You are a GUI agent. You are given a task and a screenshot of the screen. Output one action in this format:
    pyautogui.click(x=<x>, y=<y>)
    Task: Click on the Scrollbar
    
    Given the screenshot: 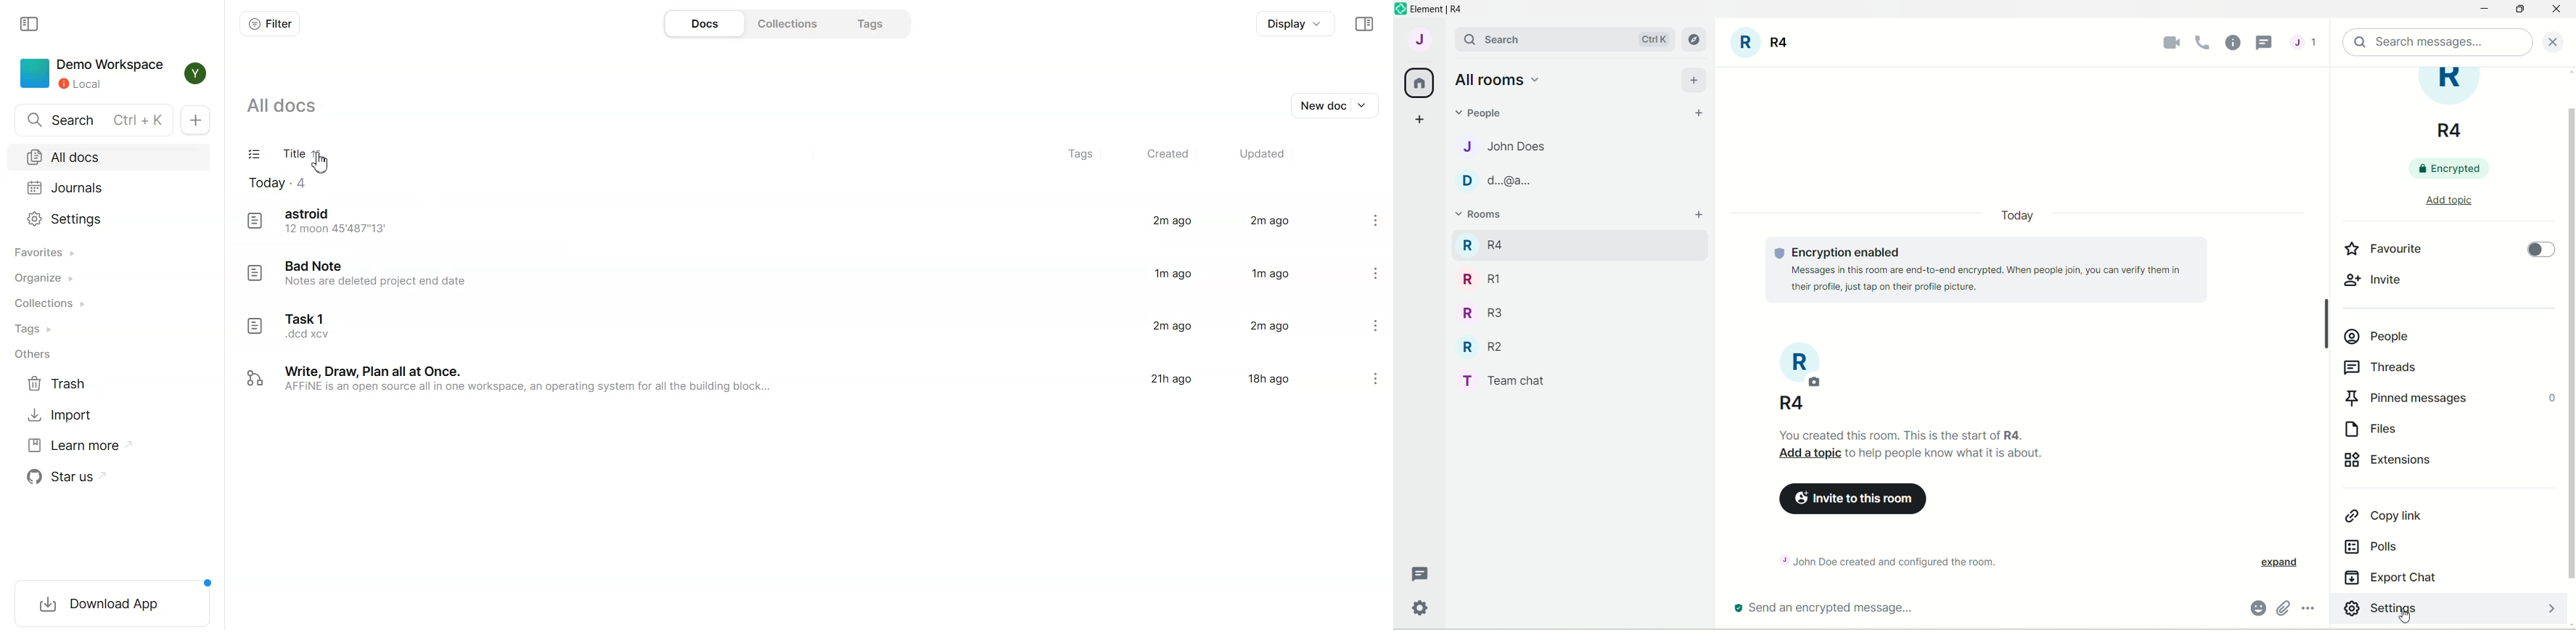 What is the action you would take?
    pyautogui.click(x=2324, y=321)
    